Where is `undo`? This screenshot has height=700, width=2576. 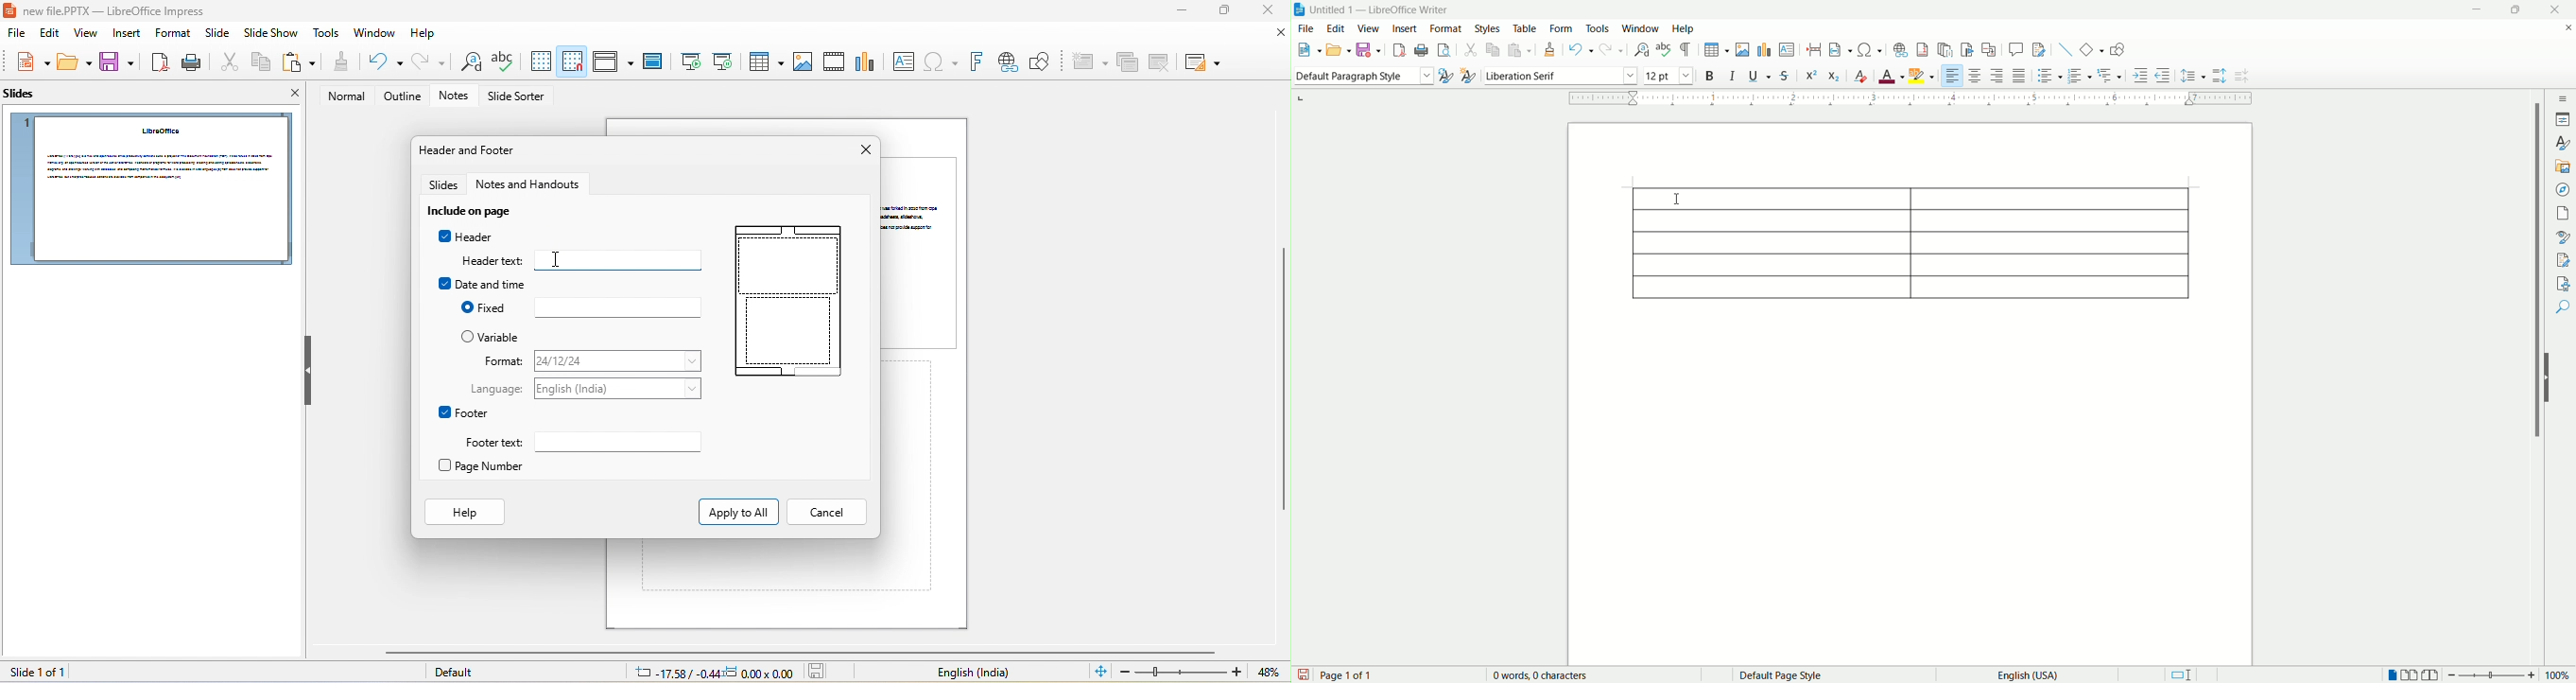 undo is located at coordinates (1582, 50).